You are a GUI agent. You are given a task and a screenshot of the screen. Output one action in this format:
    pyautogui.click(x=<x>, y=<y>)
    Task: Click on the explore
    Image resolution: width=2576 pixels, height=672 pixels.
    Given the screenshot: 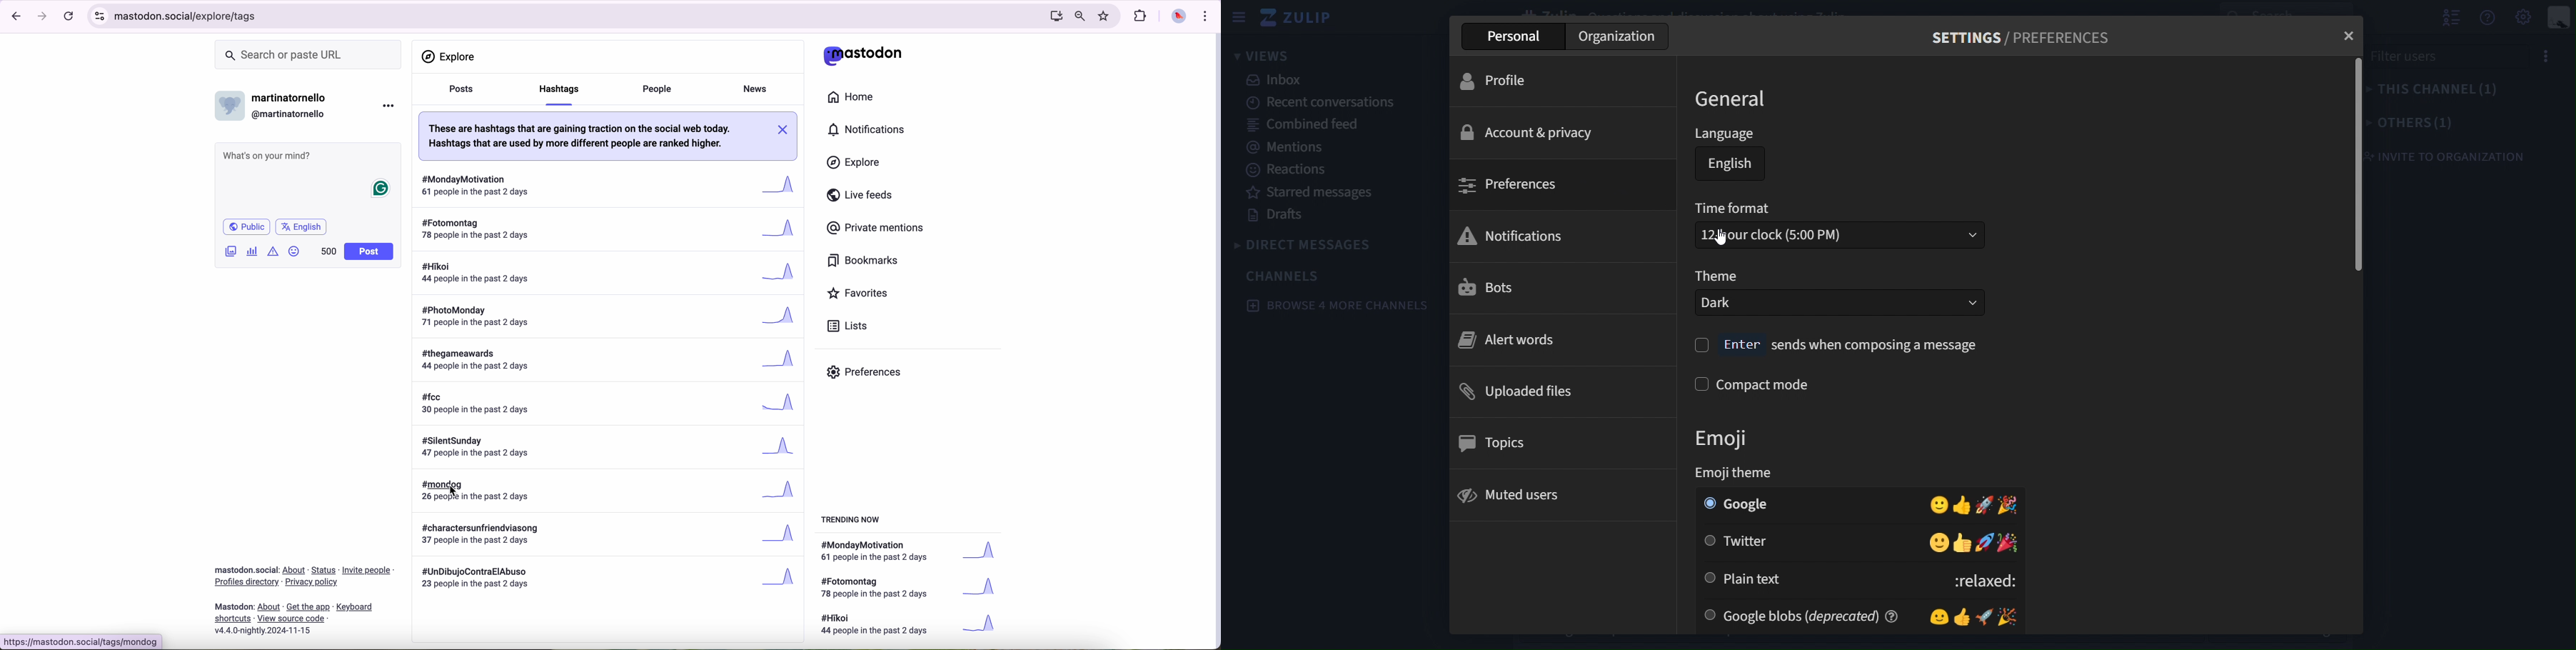 What is the action you would take?
    pyautogui.click(x=855, y=163)
    